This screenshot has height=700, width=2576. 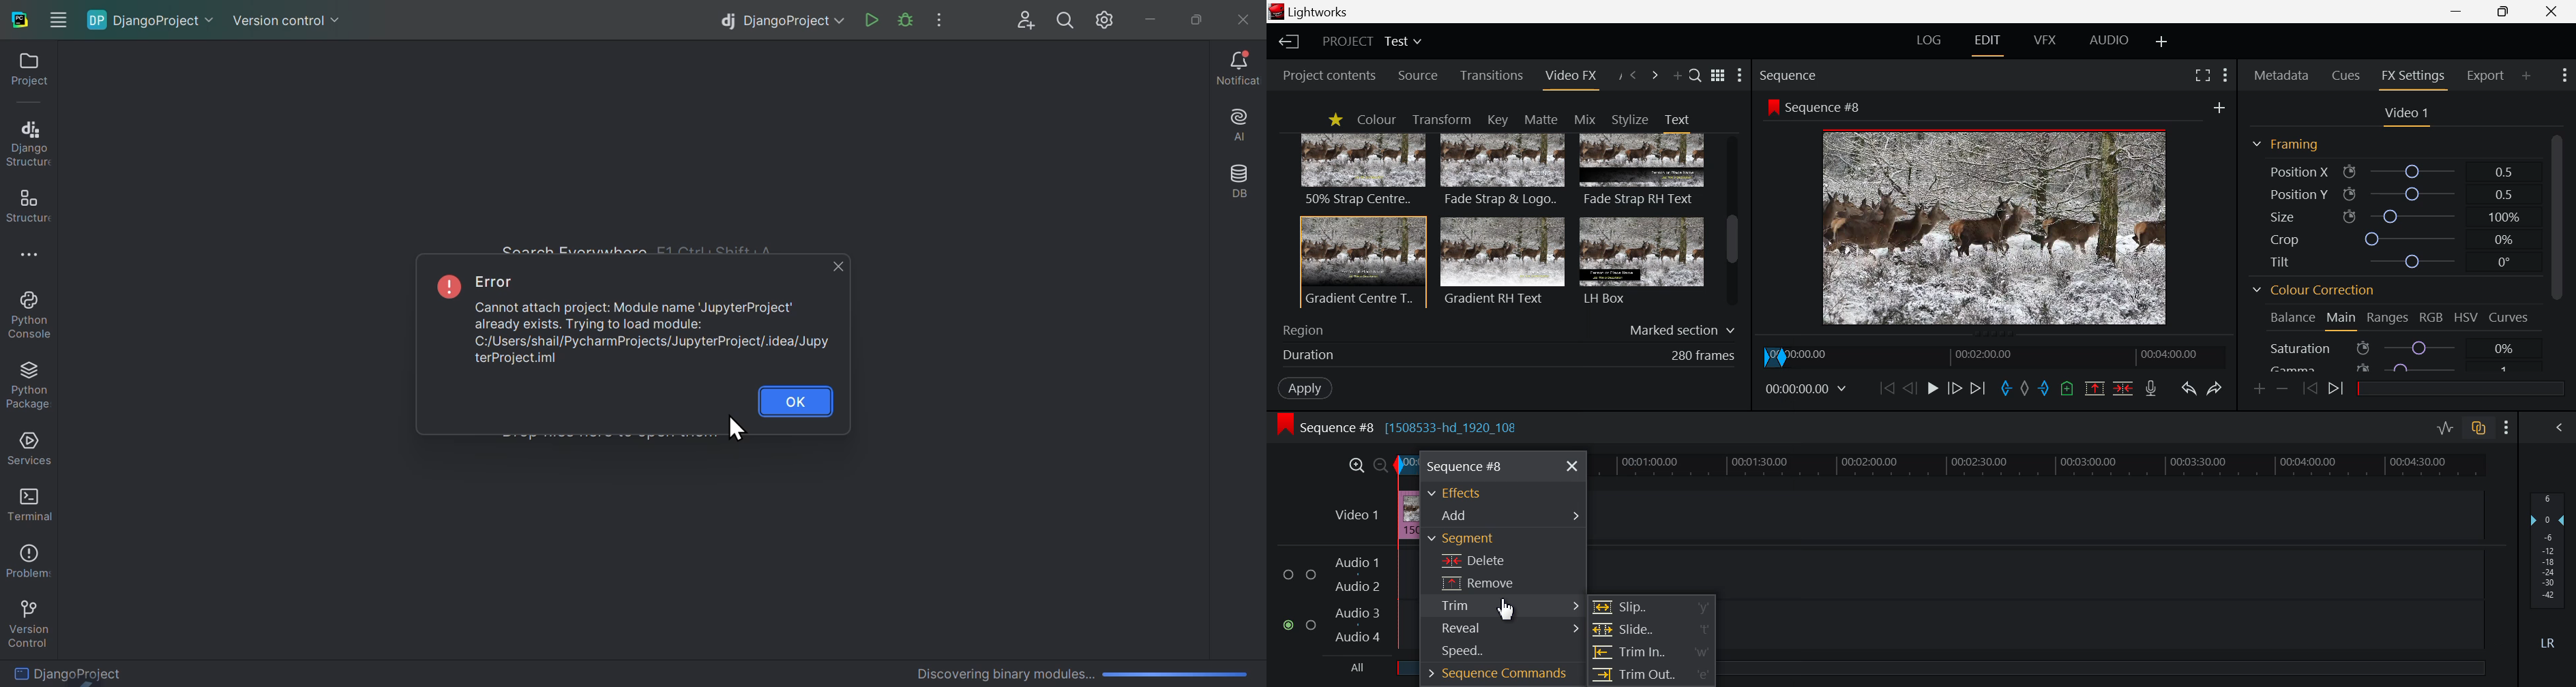 What do you see at coordinates (2342, 320) in the screenshot?
I see `Main Tab Open` at bounding box center [2342, 320].